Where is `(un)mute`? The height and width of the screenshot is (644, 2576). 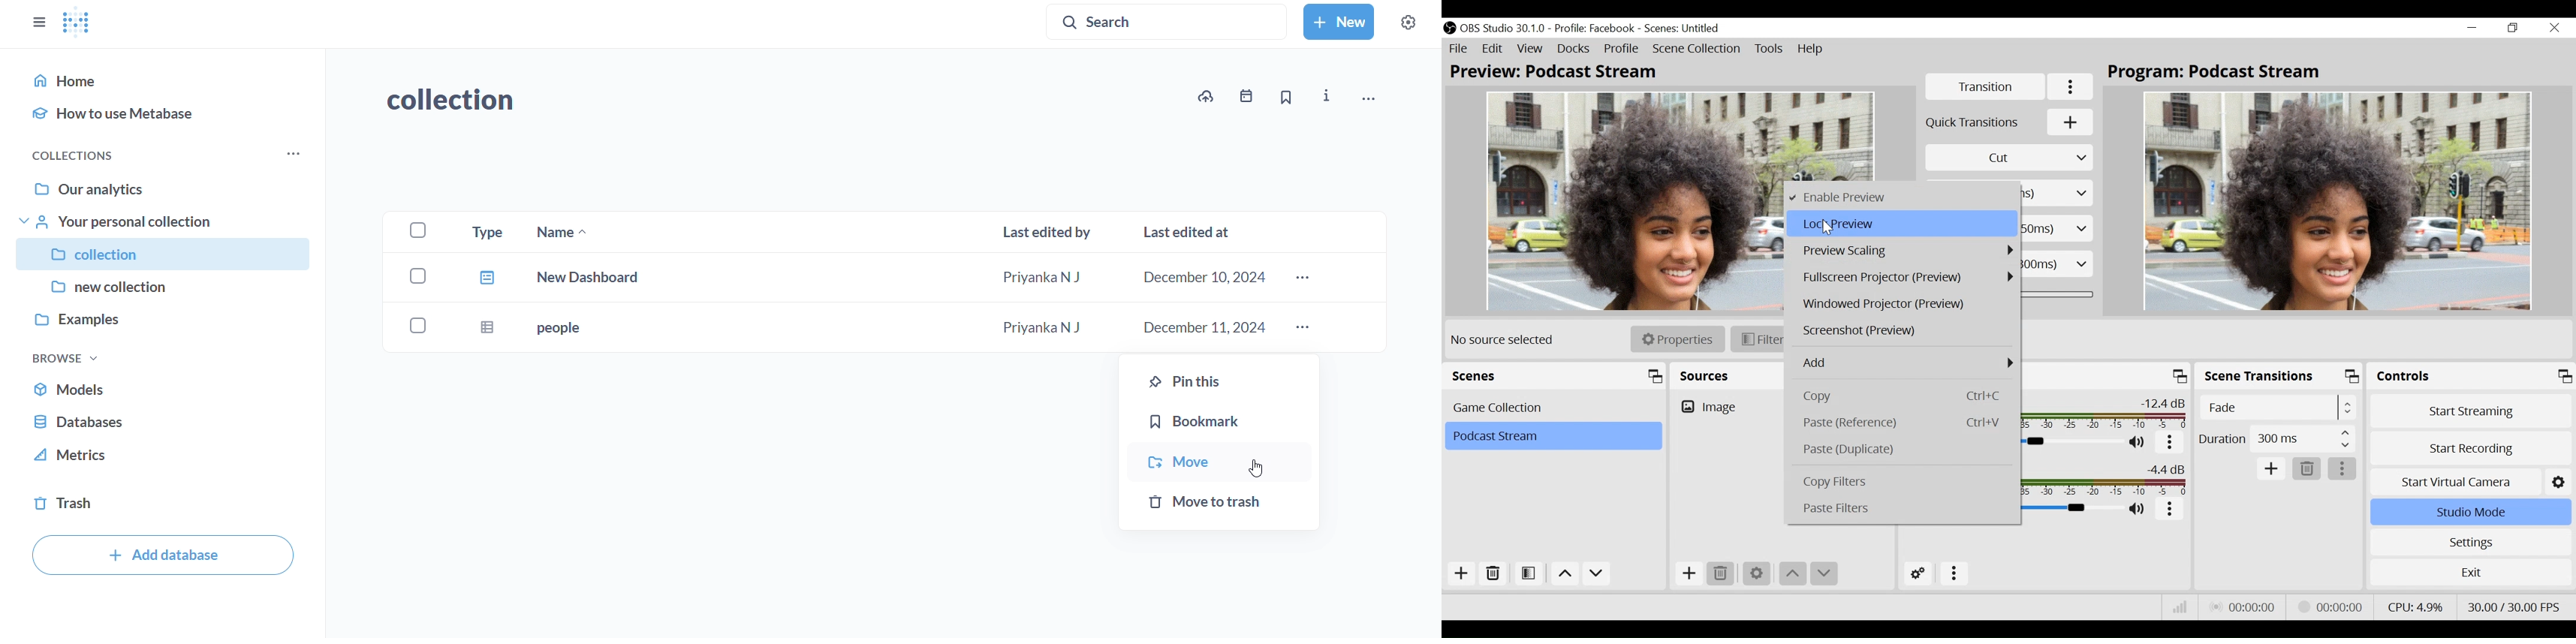 (un)mute is located at coordinates (2138, 443).